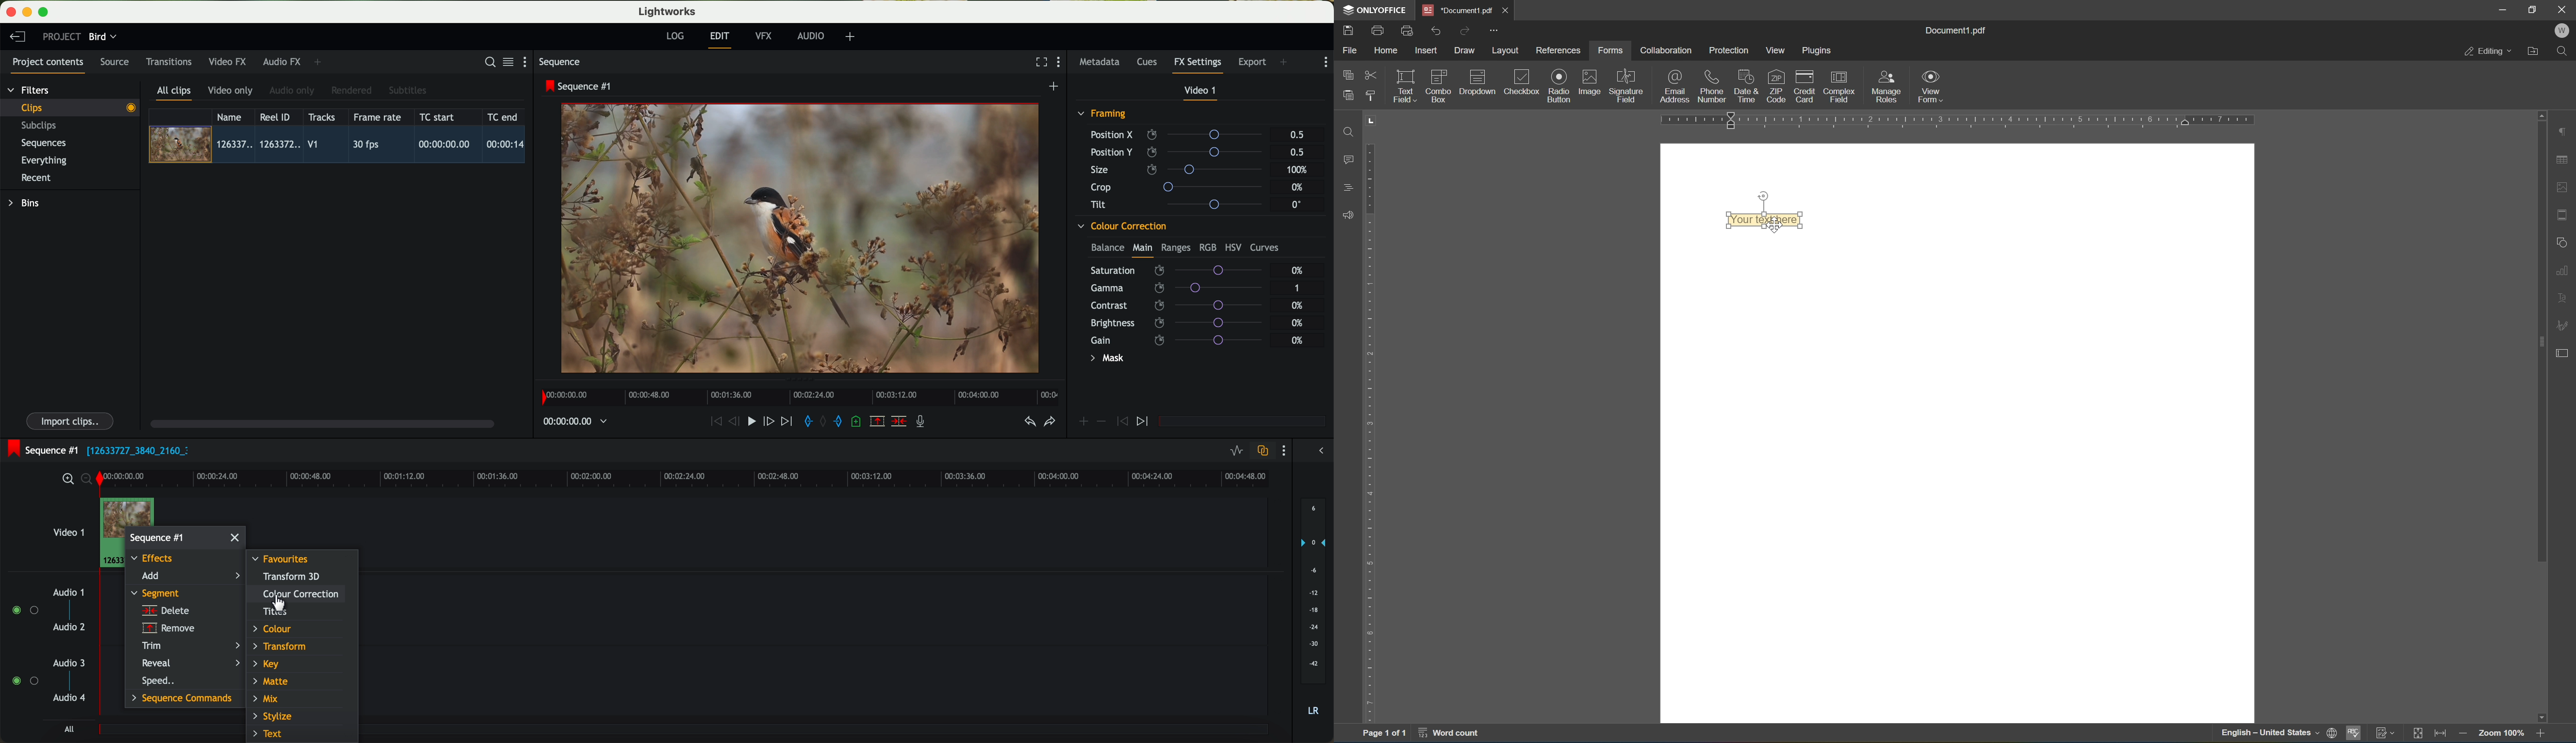 The image size is (2576, 756). What do you see at coordinates (2537, 336) in the screenshot?
I see `scroll bar` at bounding box center [2537, 336].